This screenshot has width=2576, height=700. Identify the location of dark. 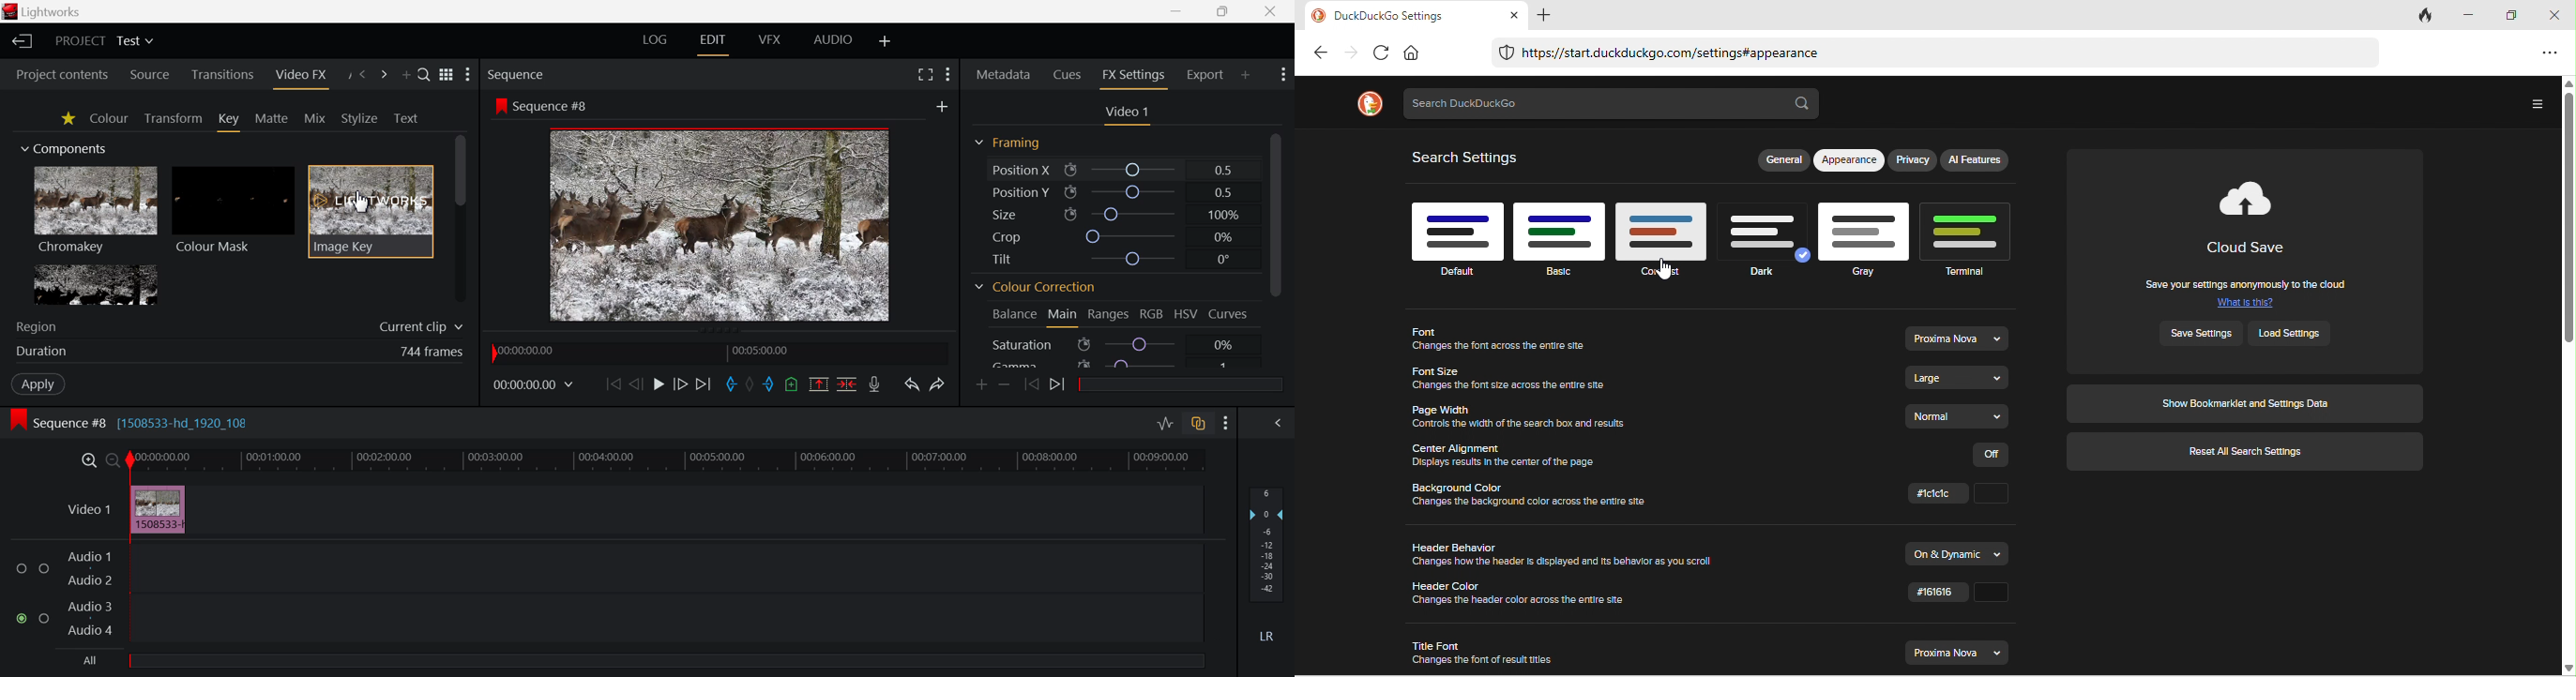
(1765, 247).